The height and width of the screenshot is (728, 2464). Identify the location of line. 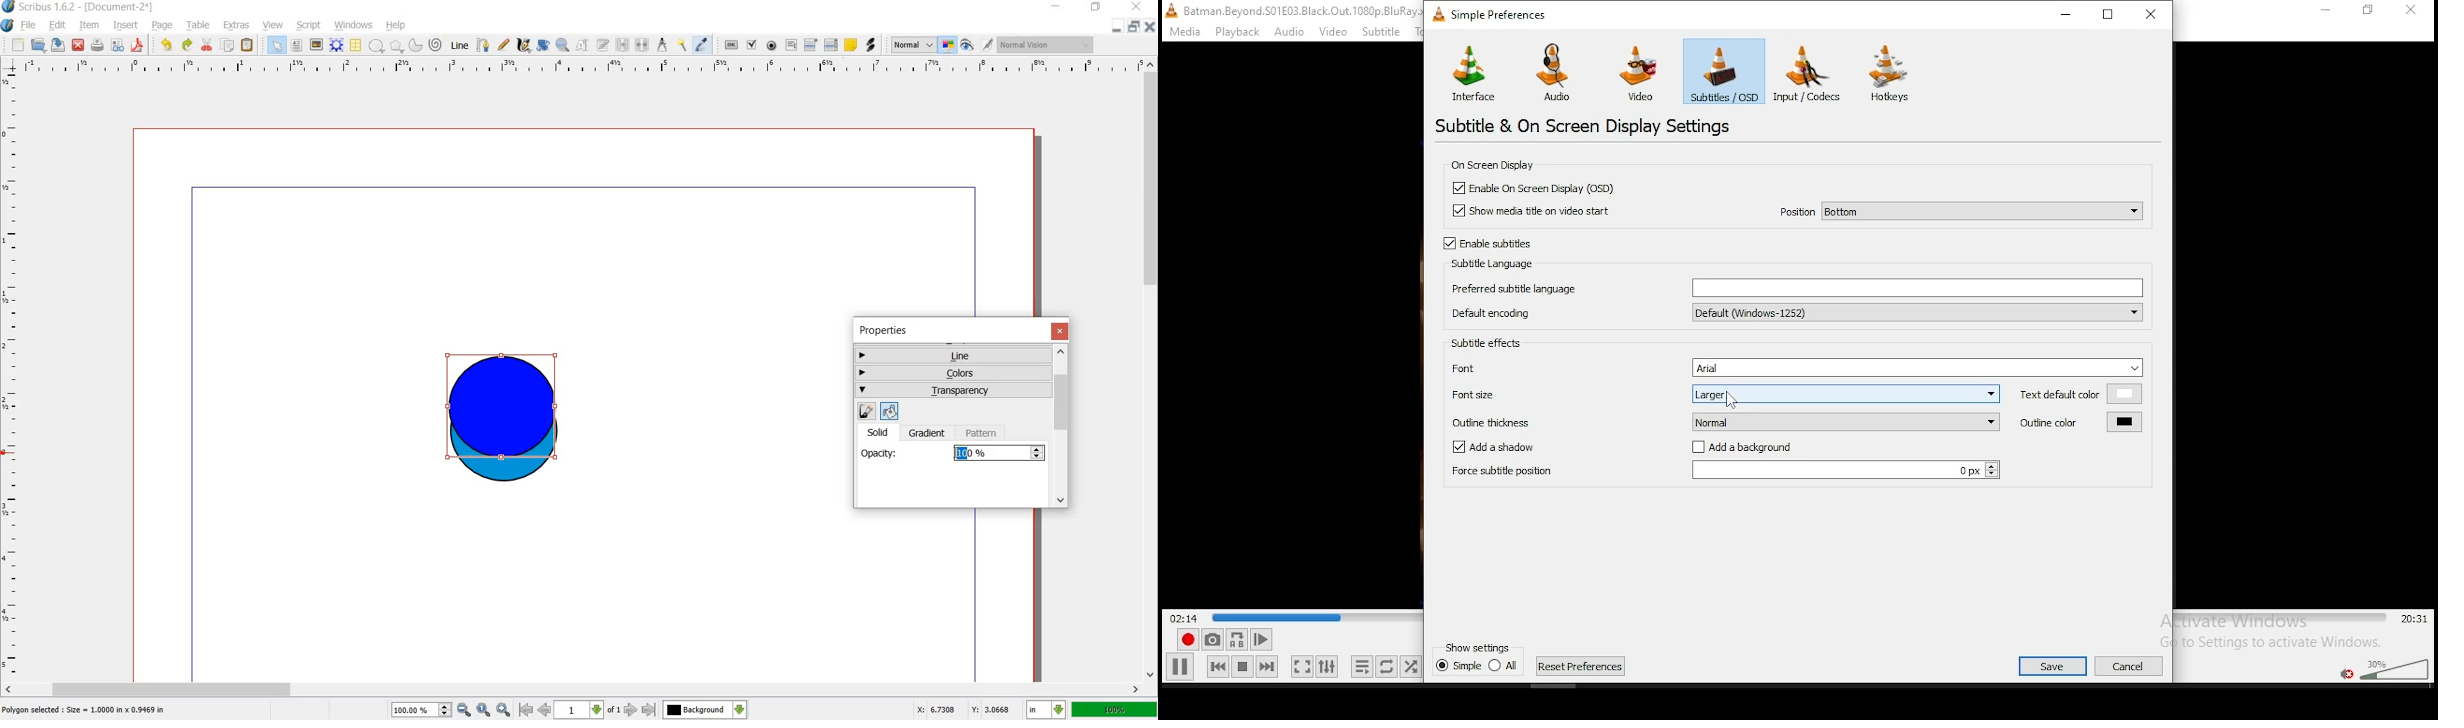
(952, 355).